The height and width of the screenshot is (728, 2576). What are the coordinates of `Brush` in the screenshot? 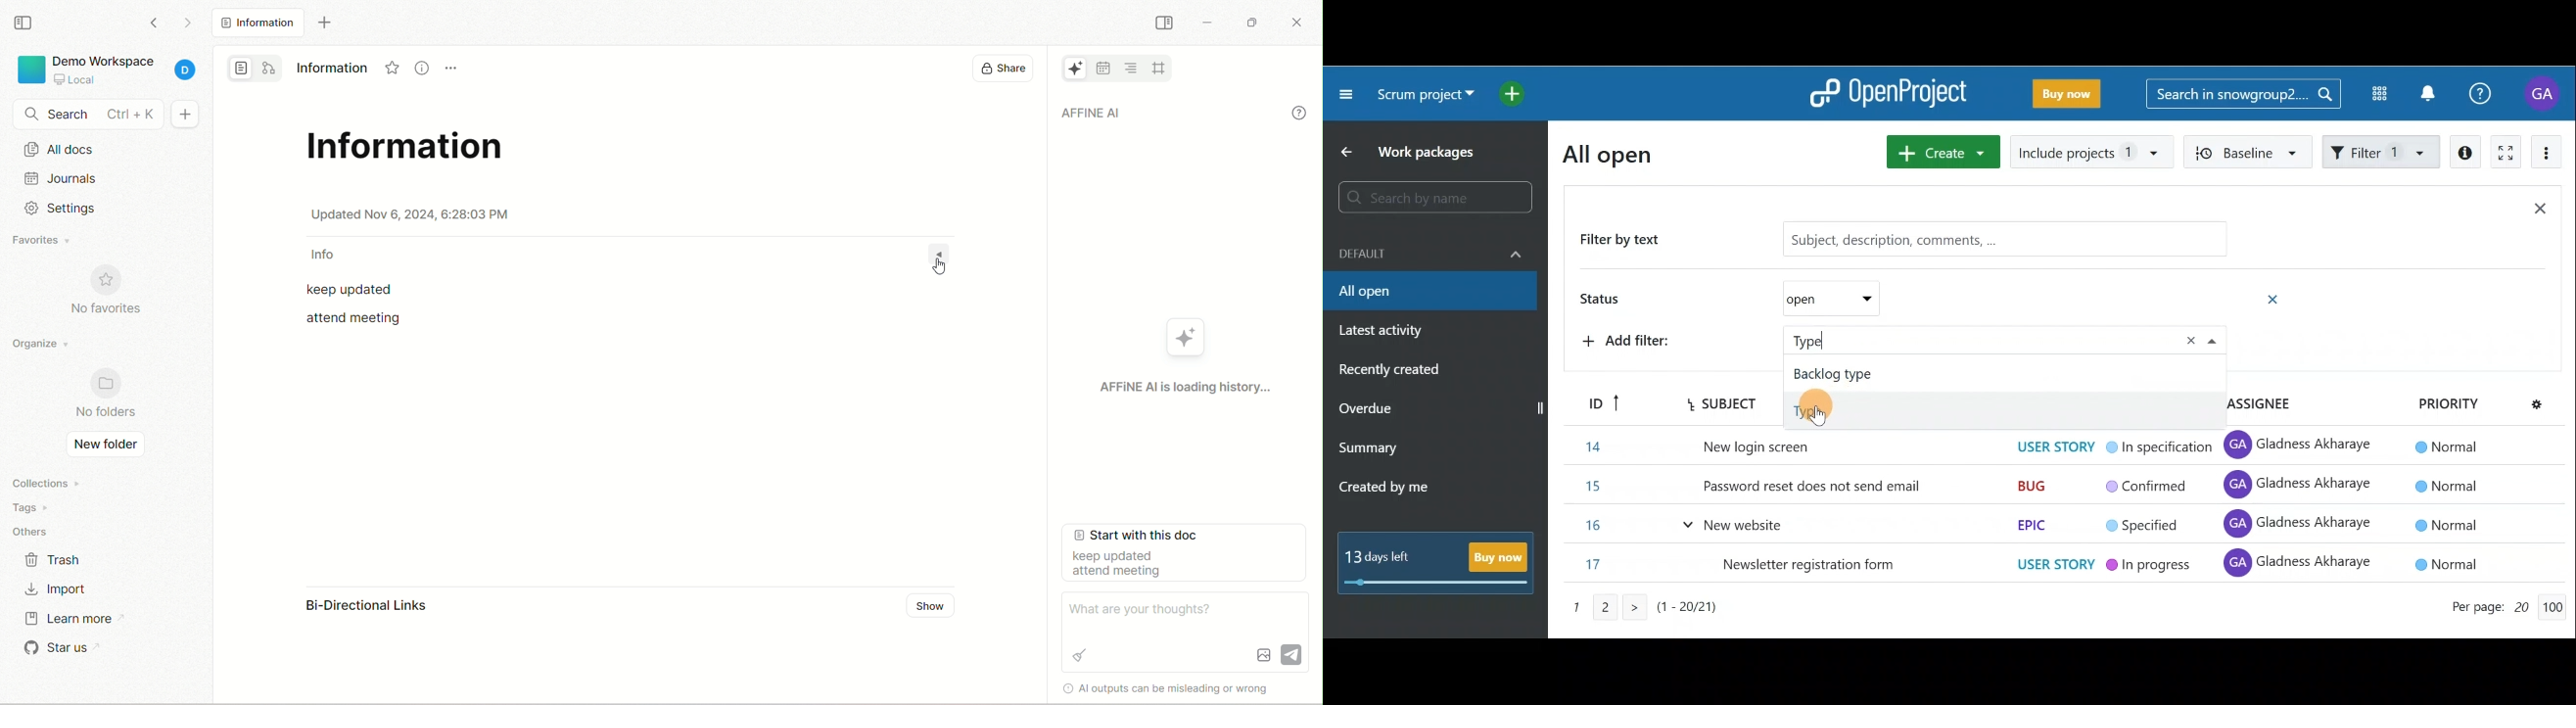 It's located at (1079, 654).